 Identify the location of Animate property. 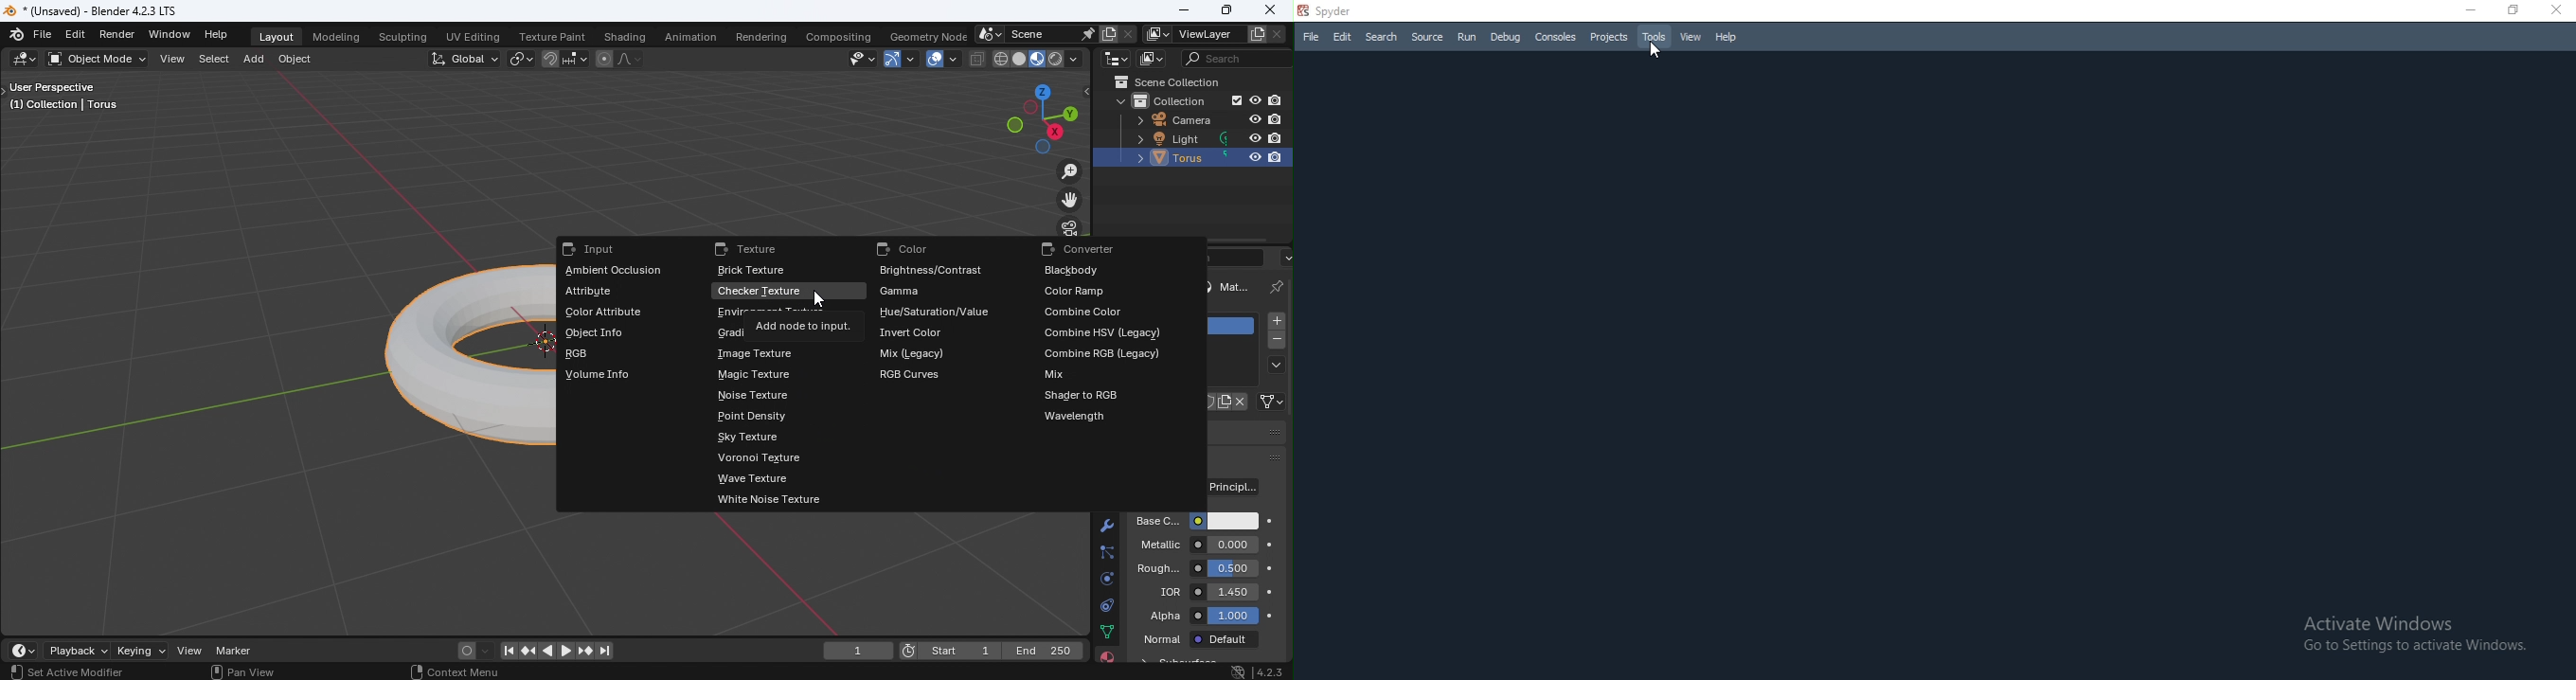
(1268, 569).